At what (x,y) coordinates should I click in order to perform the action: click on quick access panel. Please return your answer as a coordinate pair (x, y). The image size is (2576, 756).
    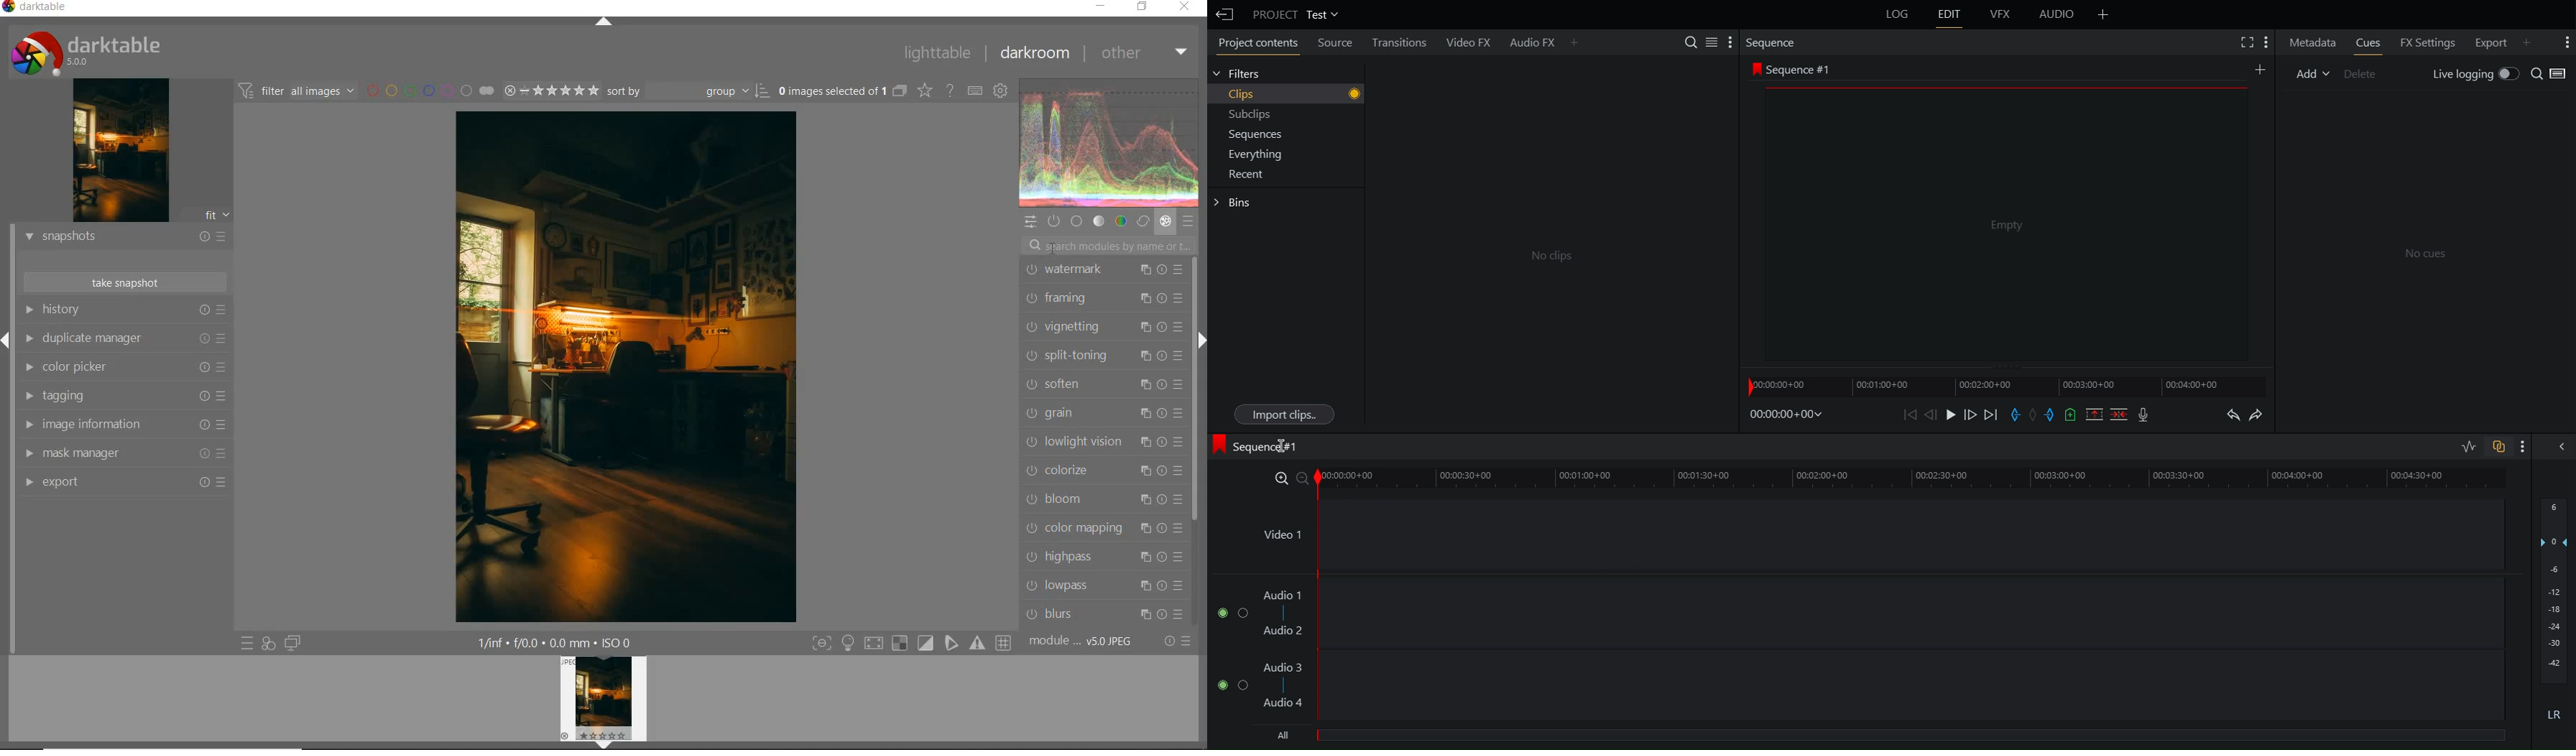
    Looking at the image, I should click on (1029, 222).